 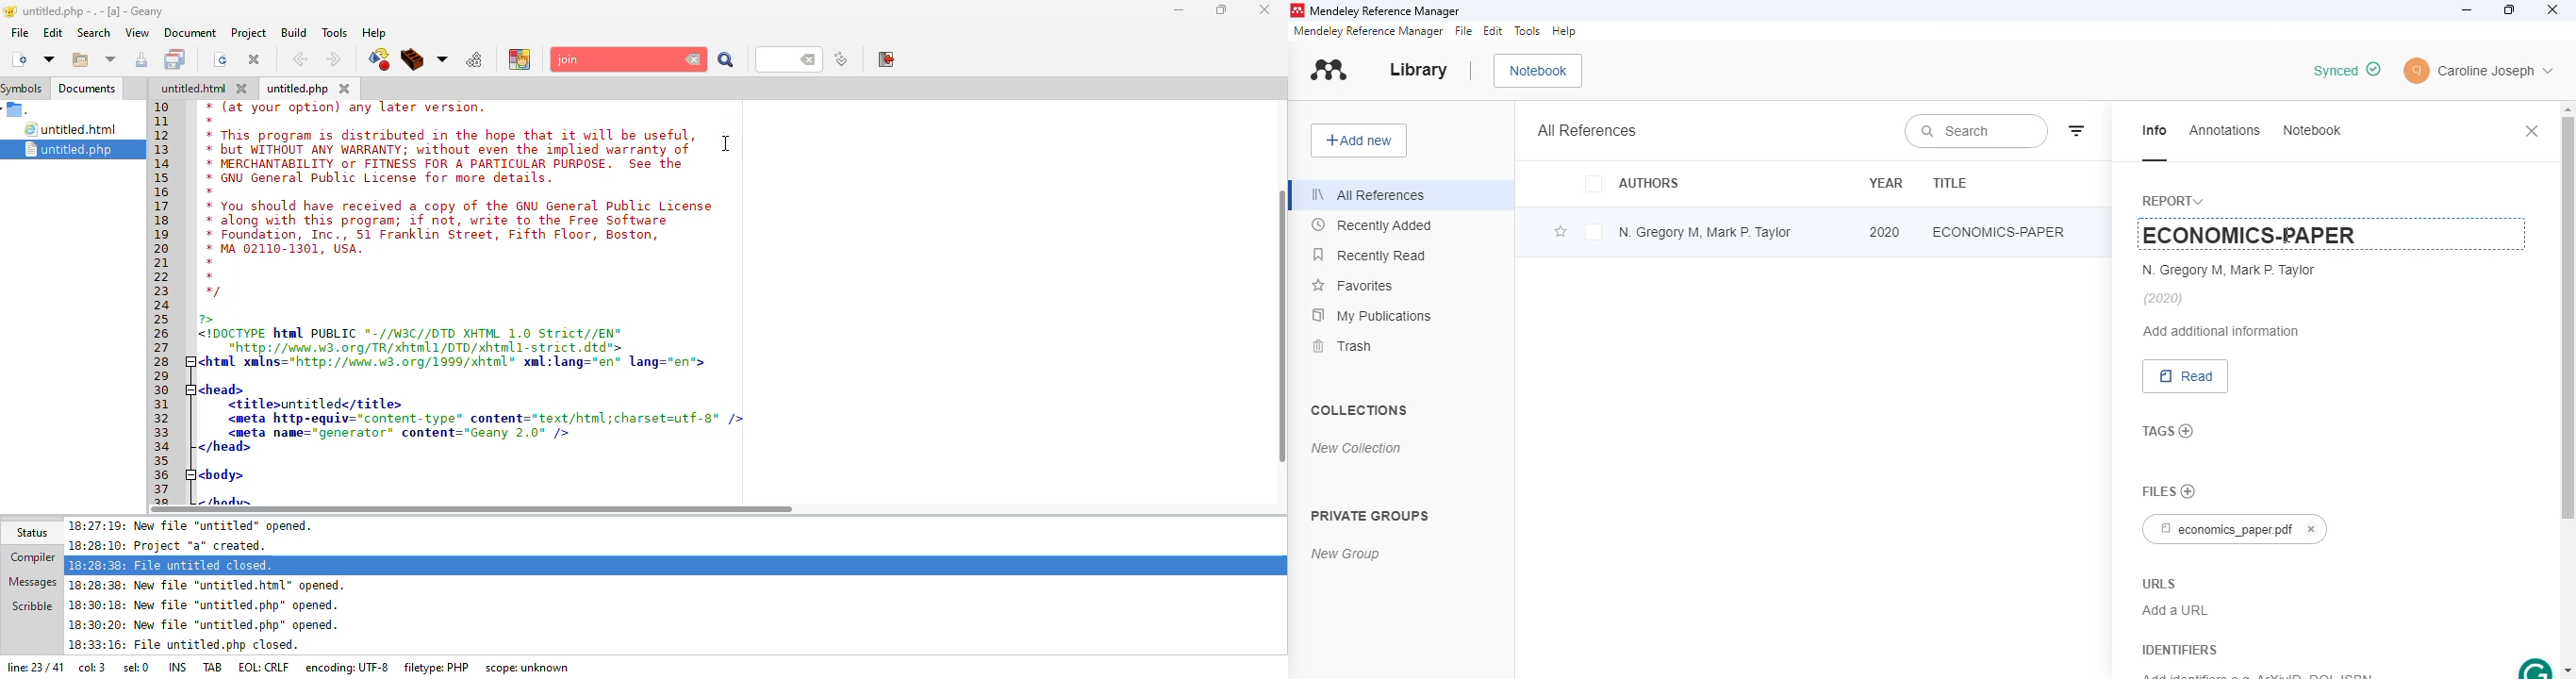 I want to click on 25, so click(x=163, y=319).